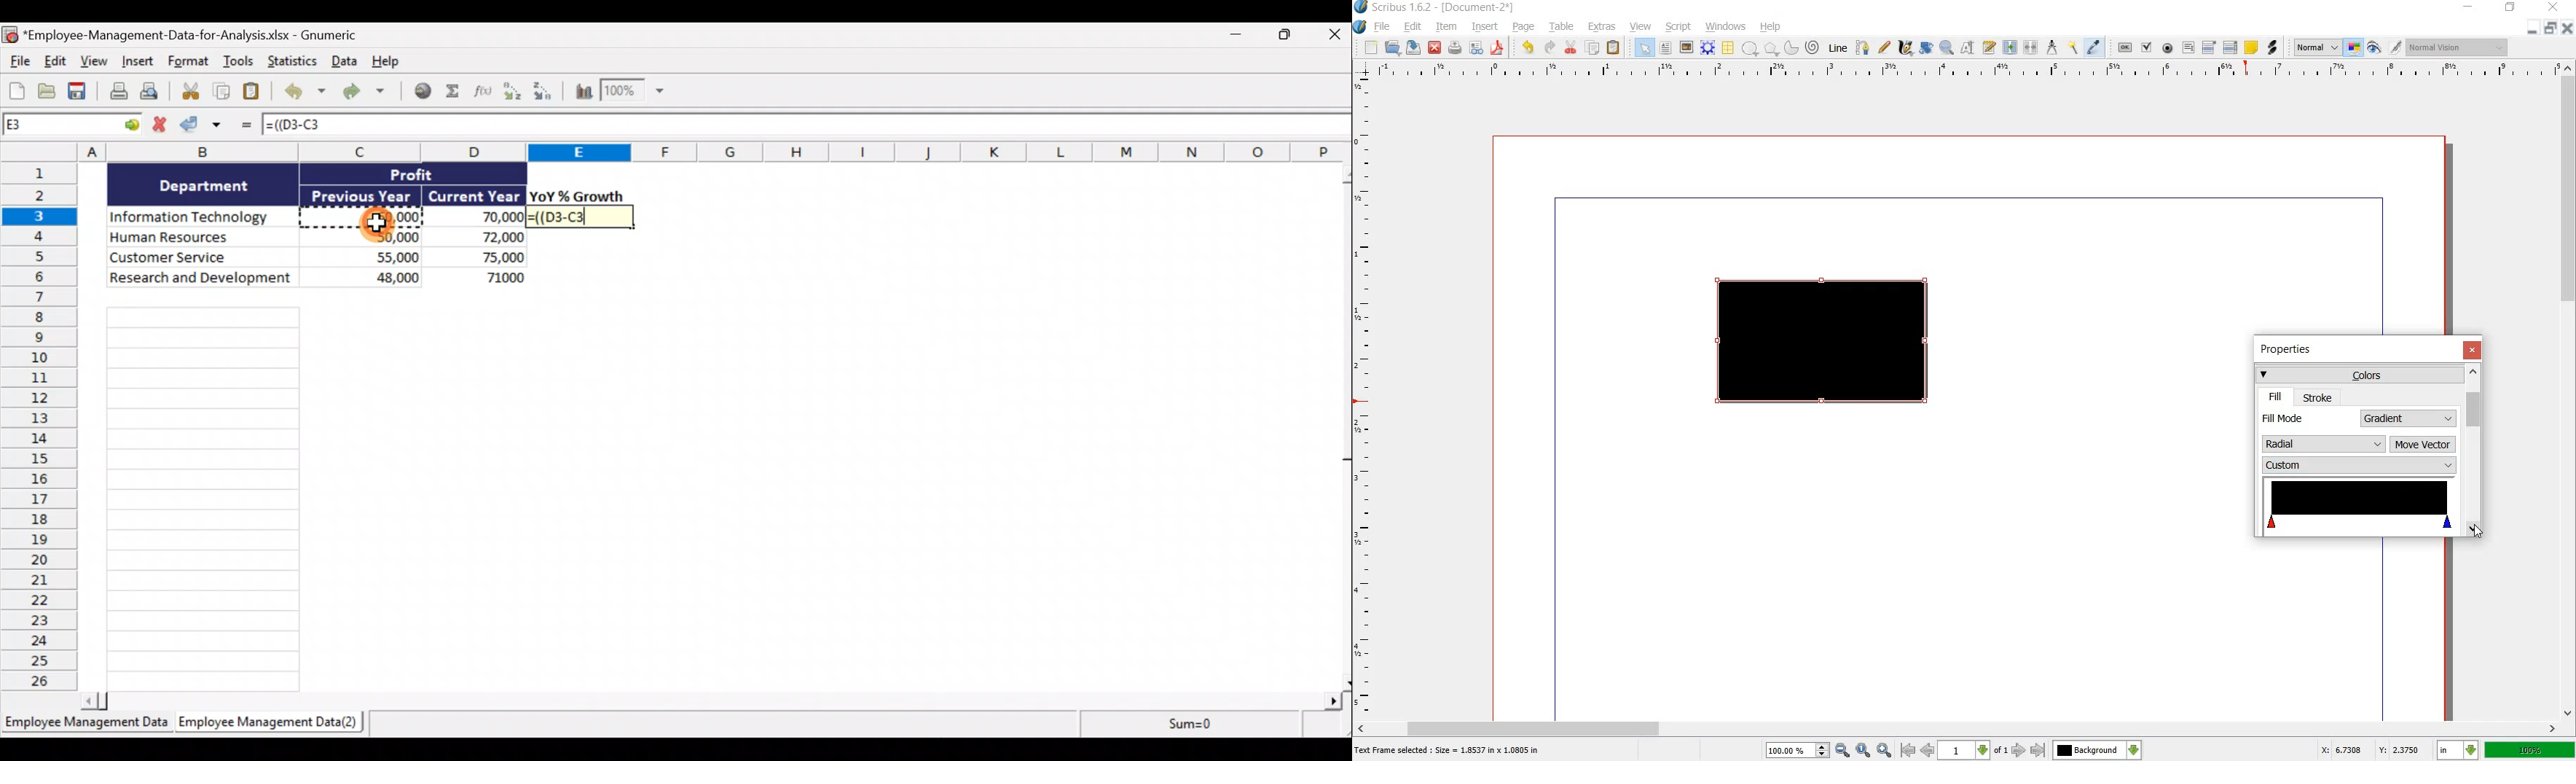  What do you see at coordinates (2125, 46) in the screenshot?
I see `pdf push button` at bounding box center [2125, 46].